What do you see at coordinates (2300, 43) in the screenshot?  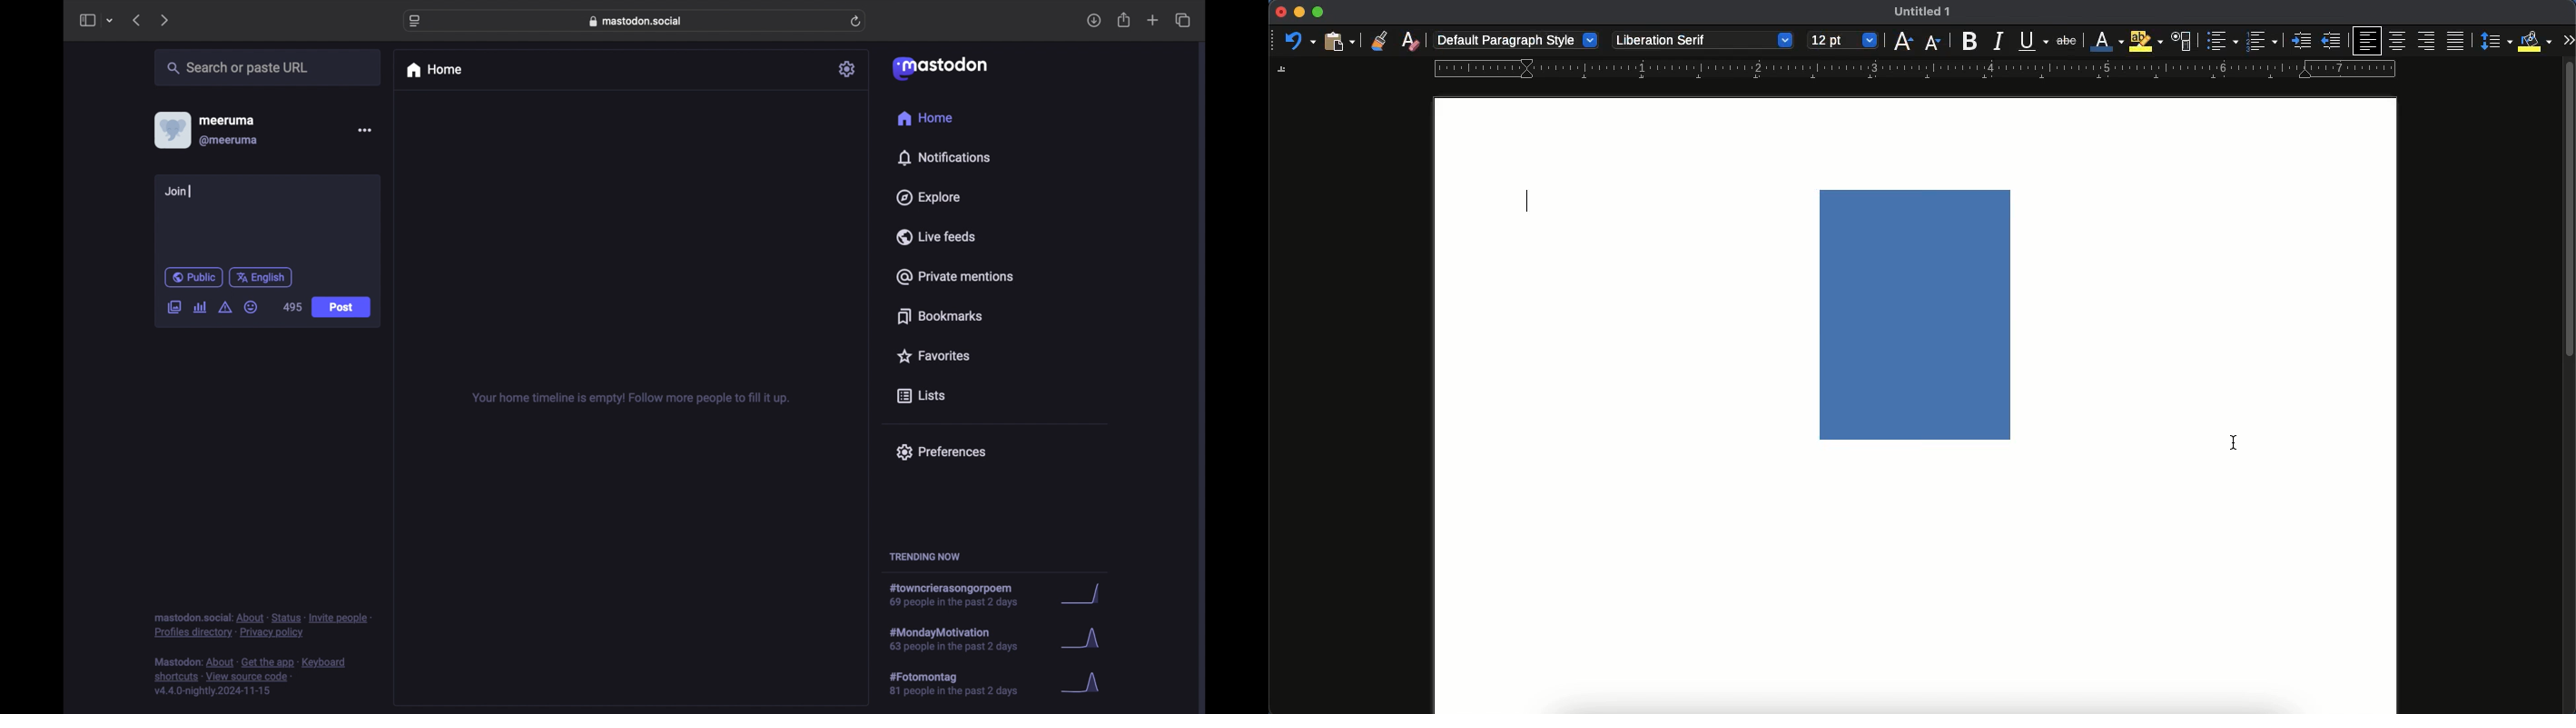 I see `indented` at bounding box center [2300, 43].